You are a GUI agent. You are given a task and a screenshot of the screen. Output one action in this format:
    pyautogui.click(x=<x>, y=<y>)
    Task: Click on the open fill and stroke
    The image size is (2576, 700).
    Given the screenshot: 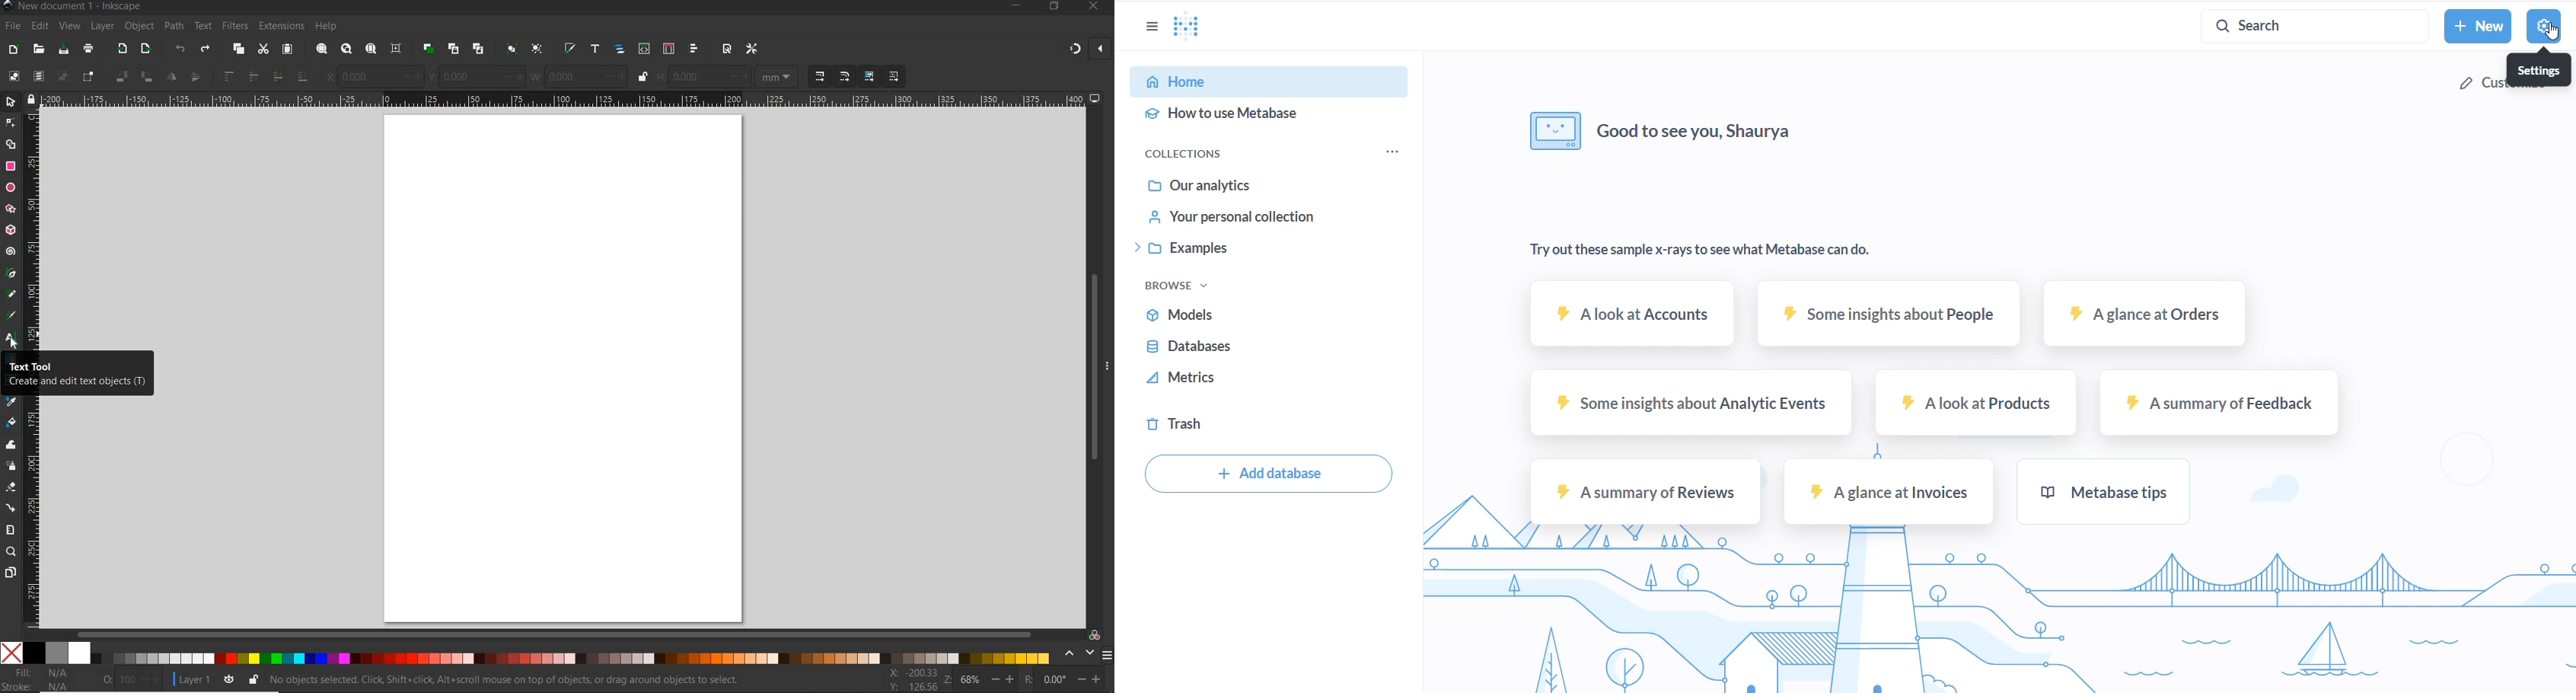 What is the action you would take?
    pyautogui.click(x=569, y=48)
    